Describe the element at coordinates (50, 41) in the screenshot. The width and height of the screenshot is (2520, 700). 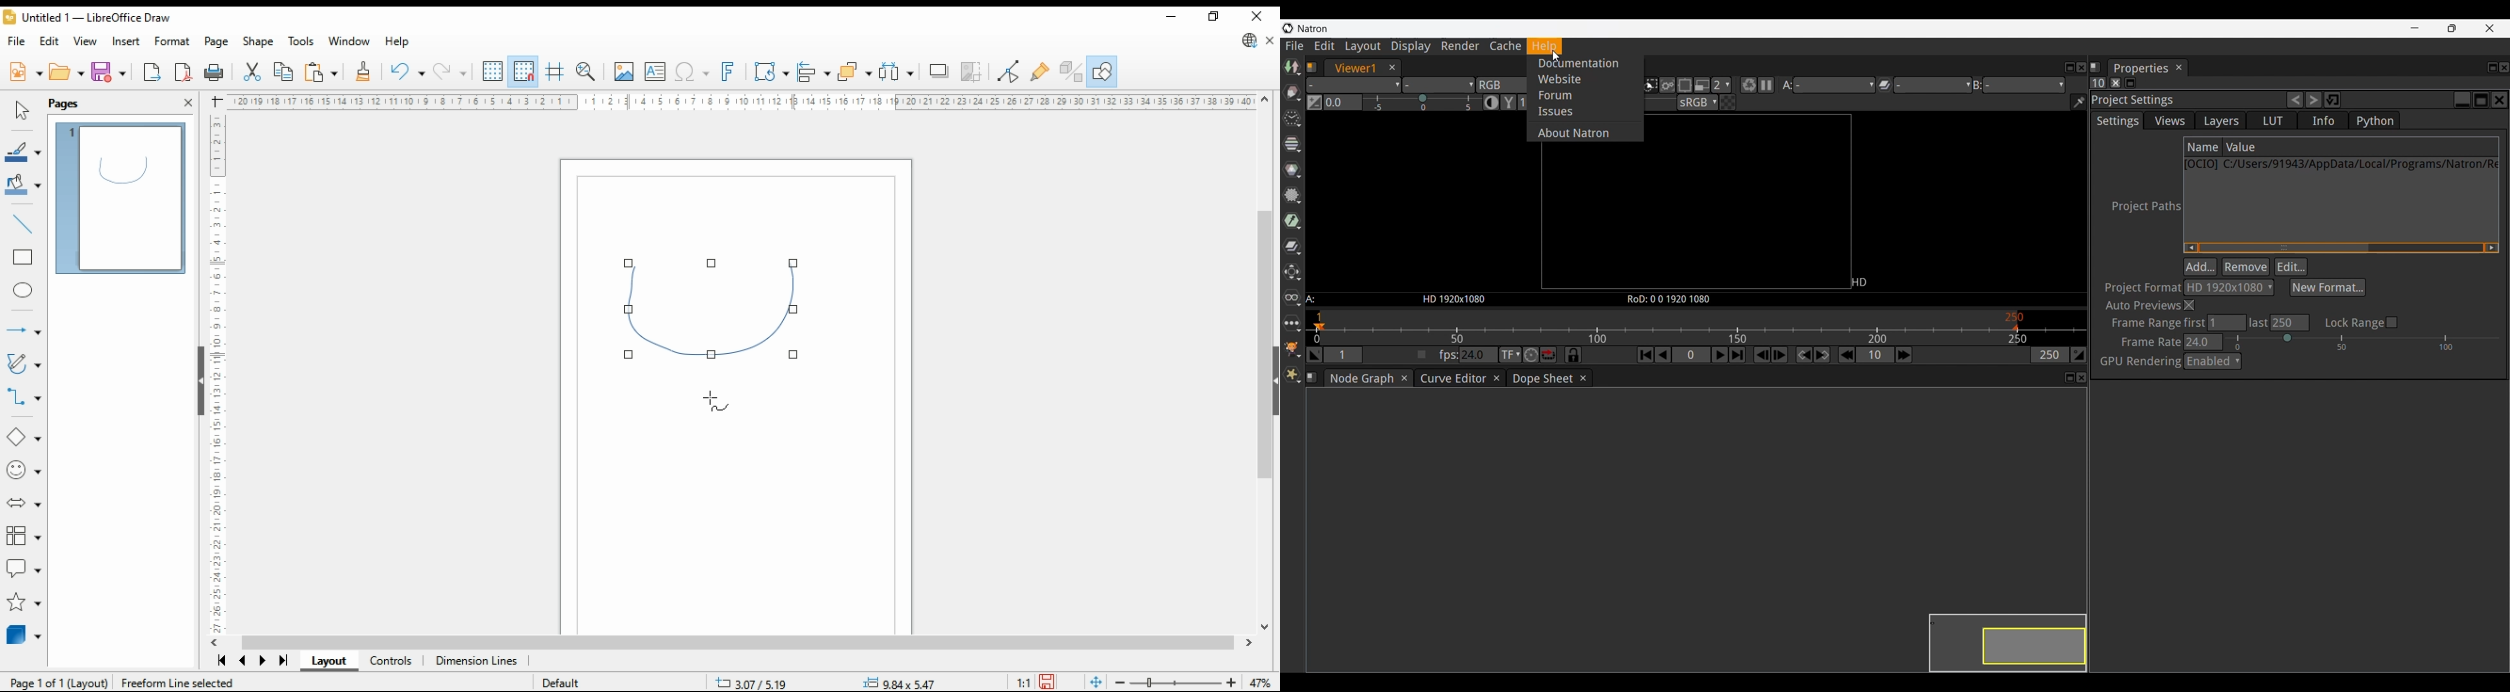
I see `edit` at that location.